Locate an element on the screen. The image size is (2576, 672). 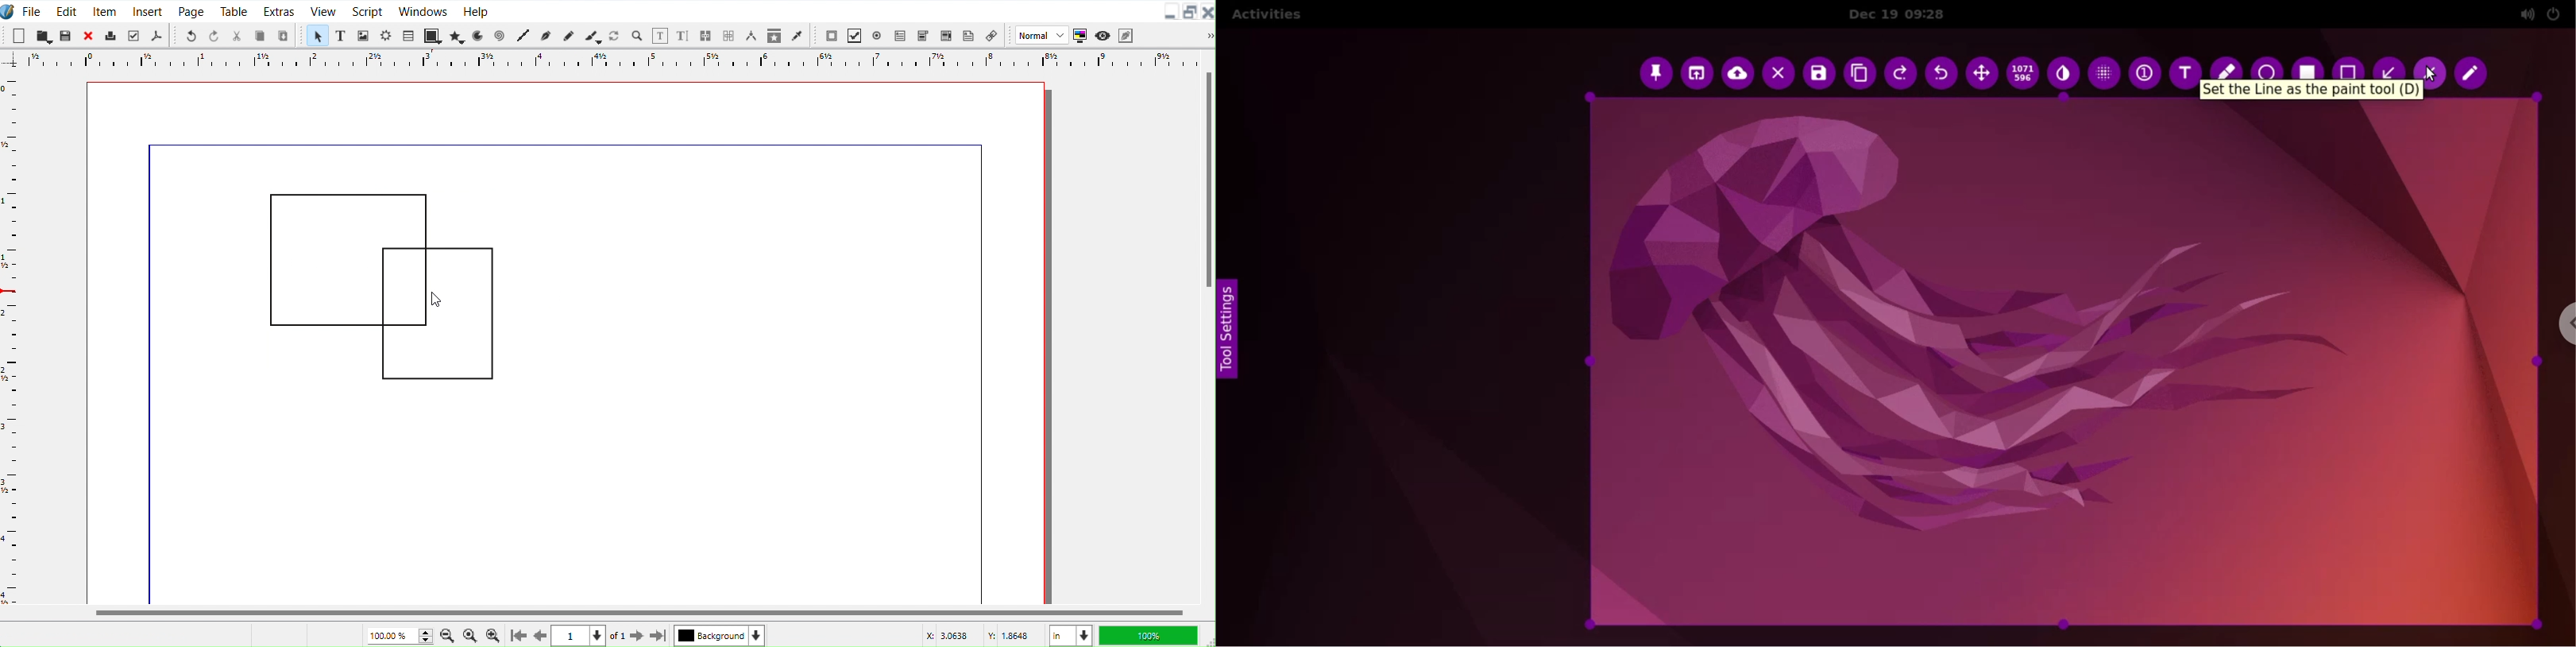
Item is located at coordinates (106, 10).